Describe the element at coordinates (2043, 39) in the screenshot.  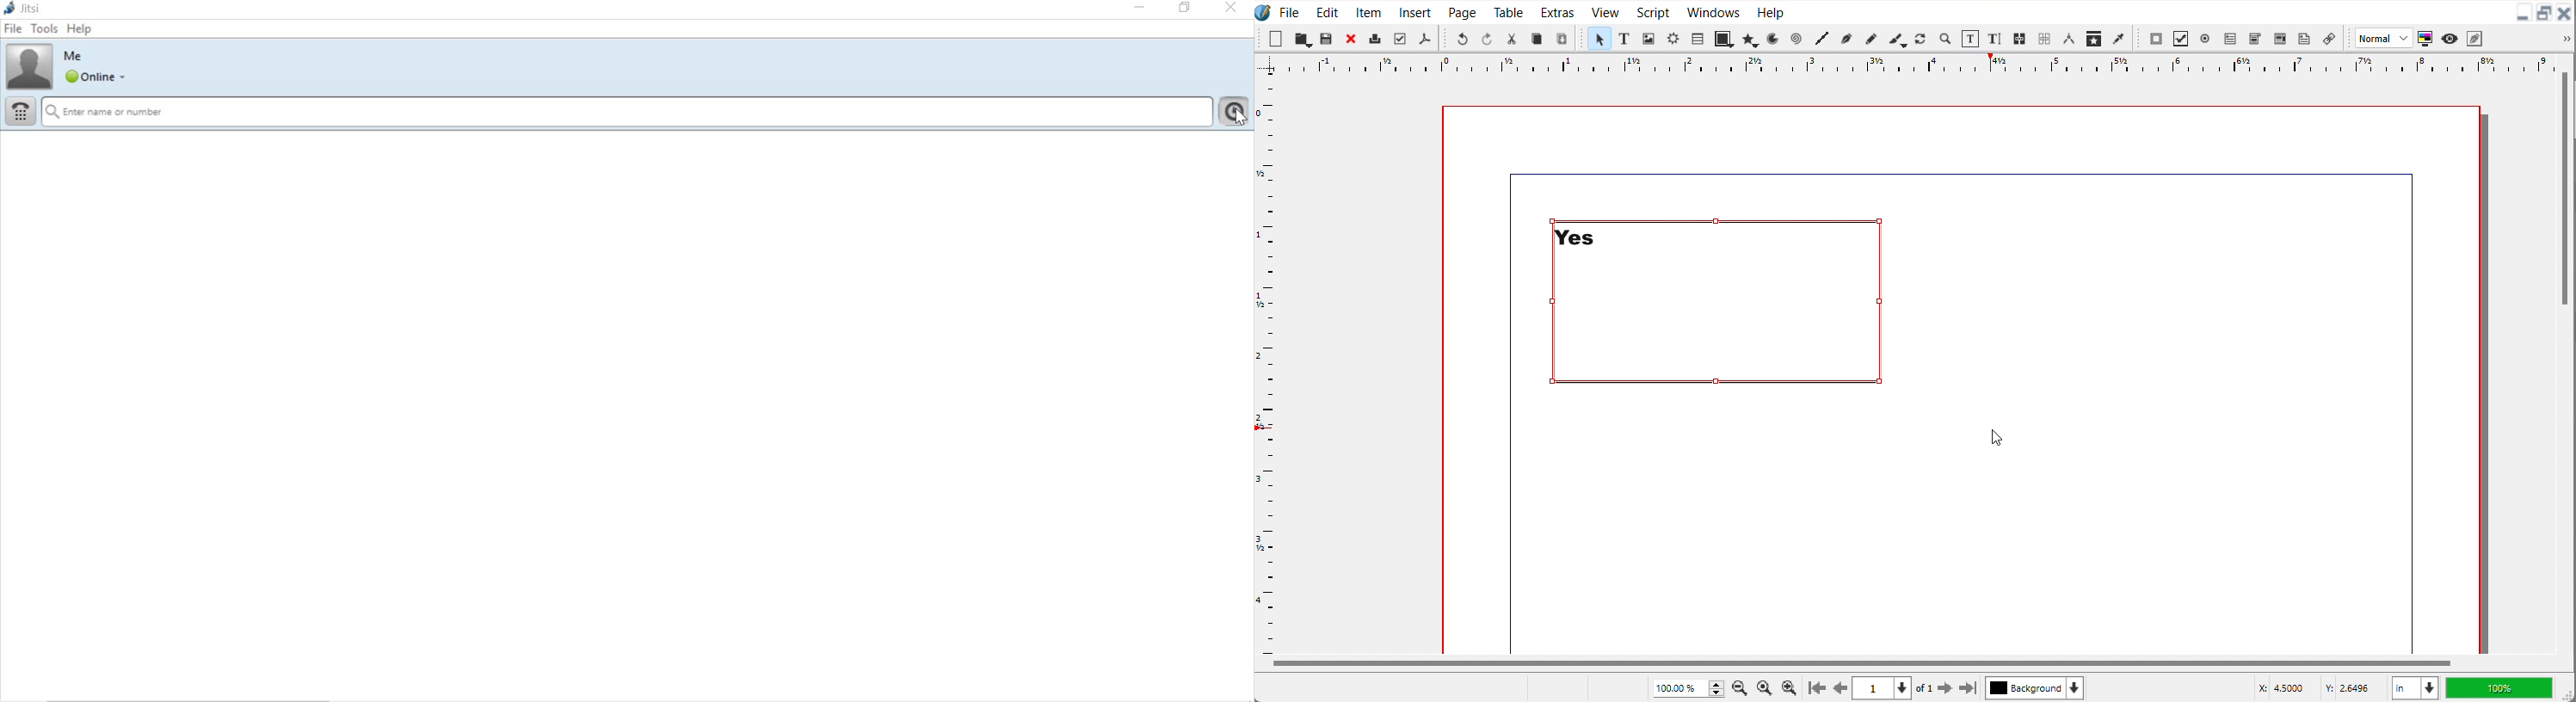
I see `Unlink text frame` at that location.